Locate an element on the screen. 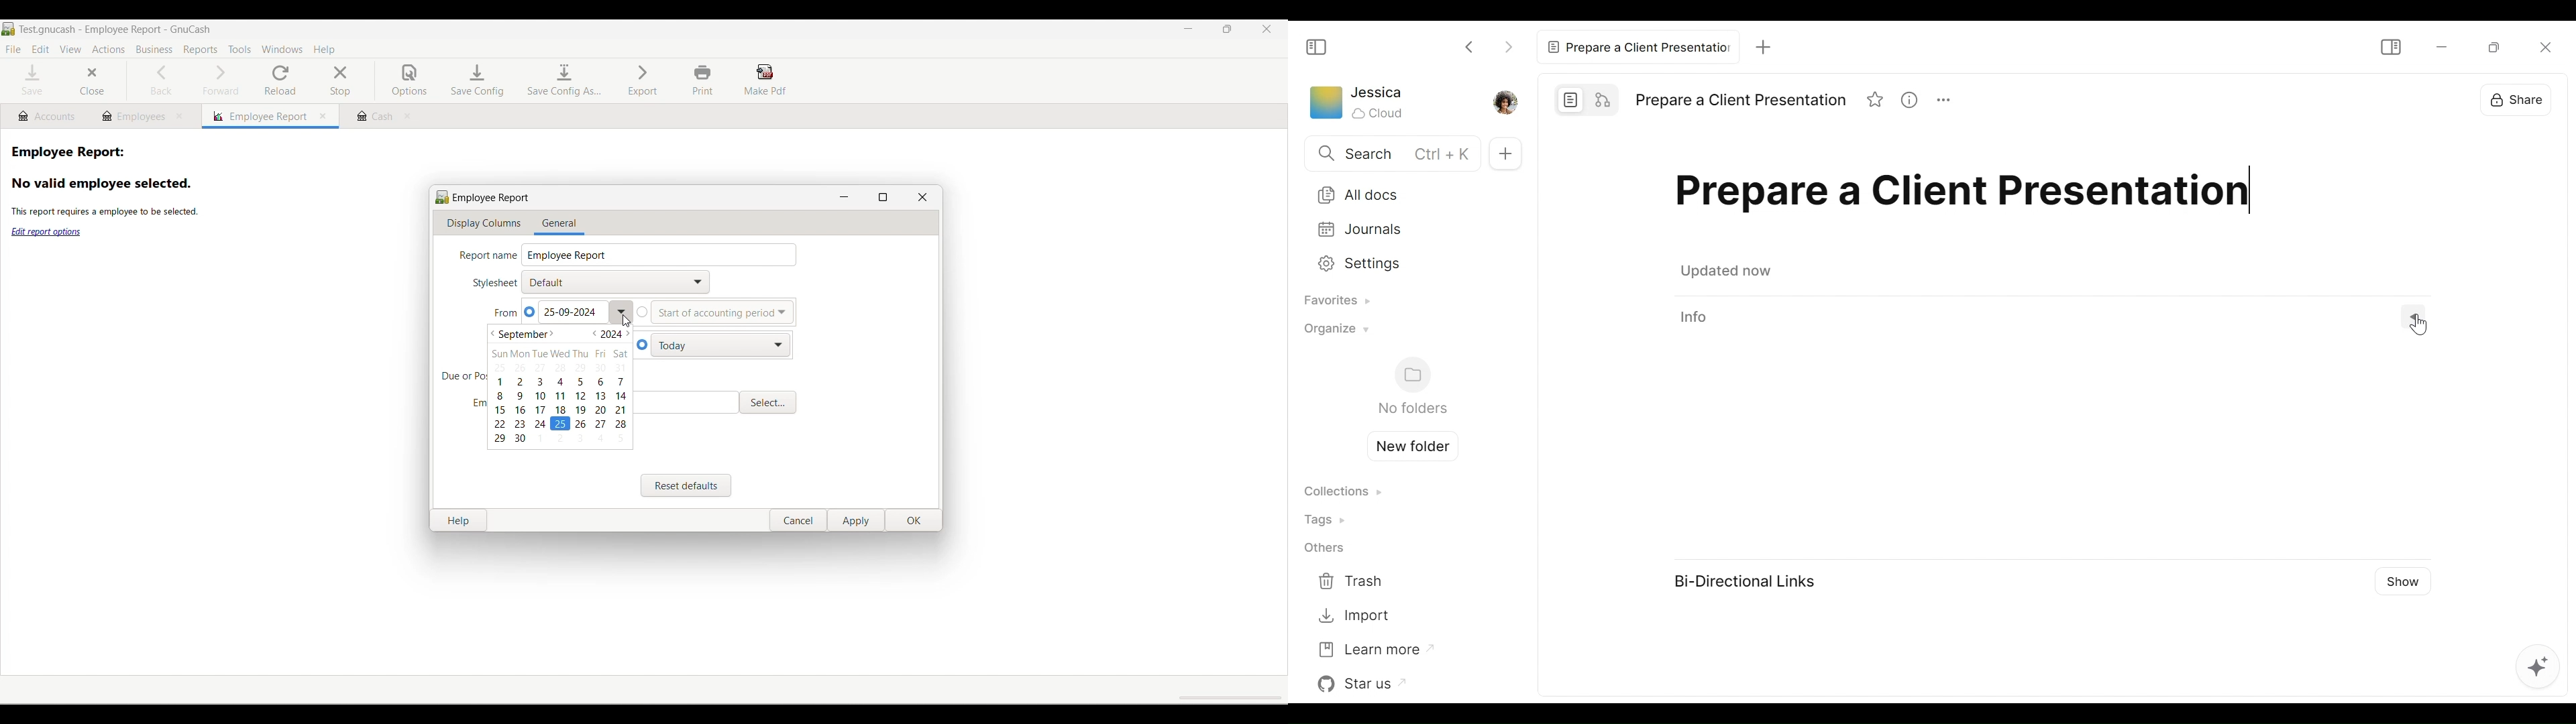  Required start date selected is located at coordinates (561, 424).